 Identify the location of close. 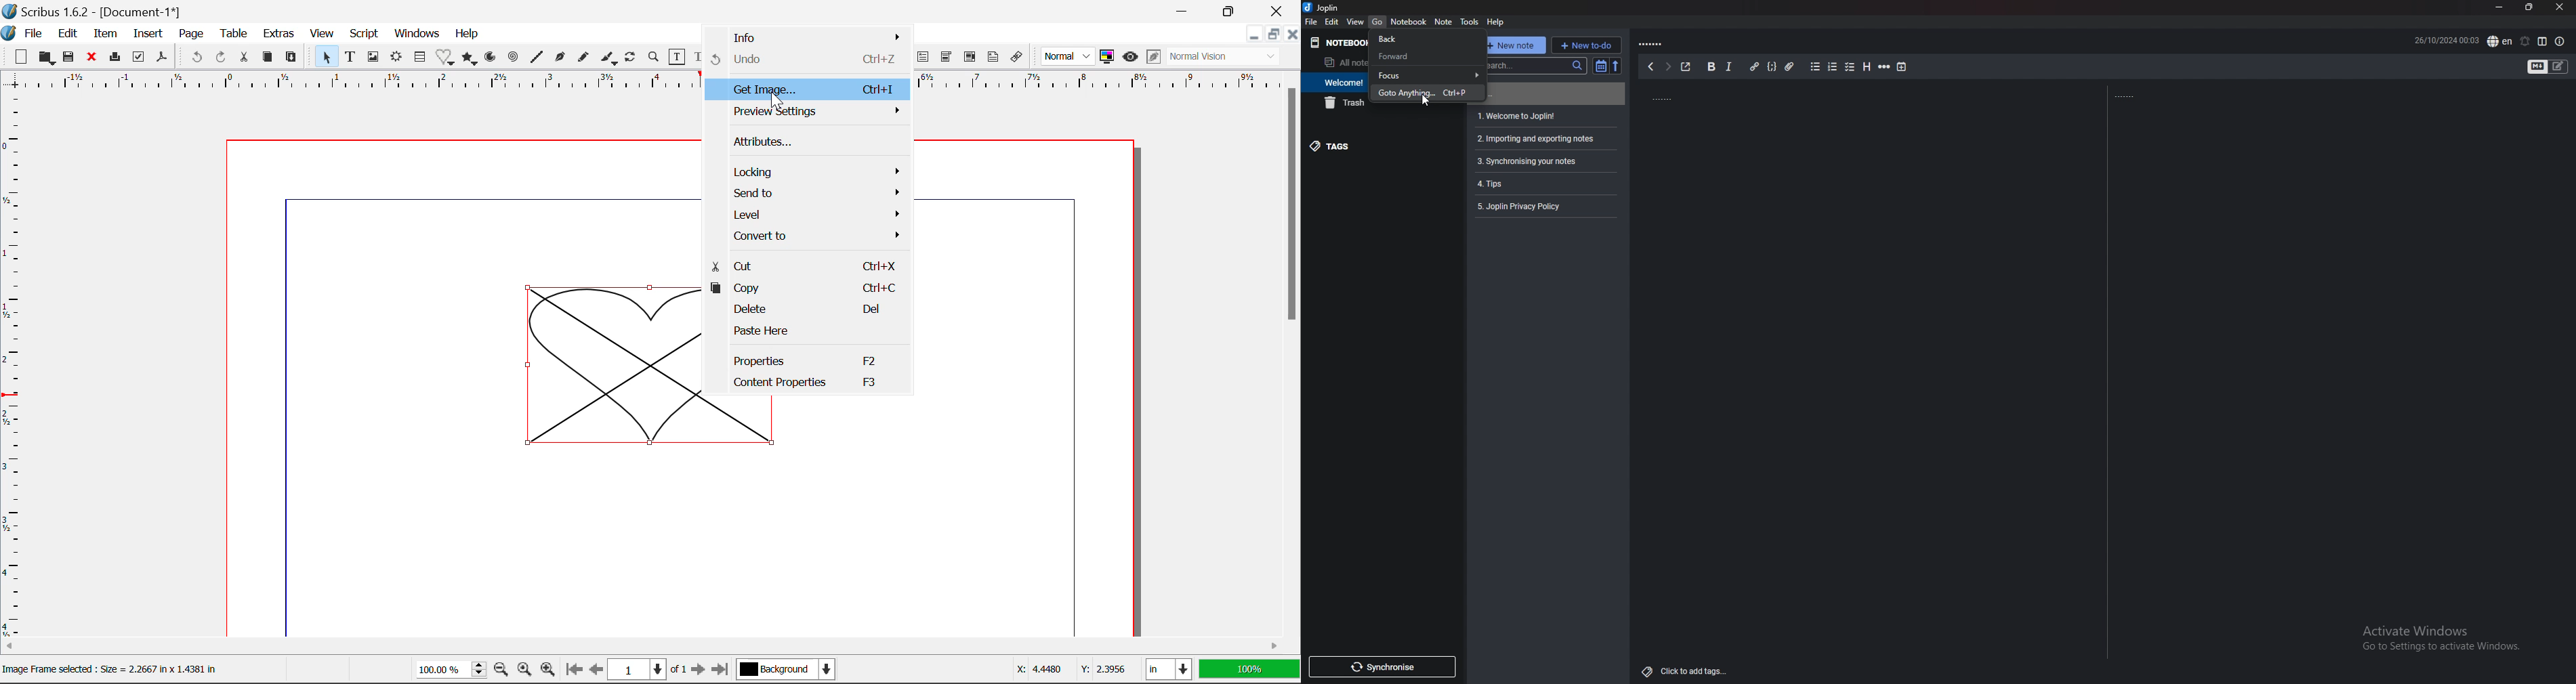
(2561, 7).